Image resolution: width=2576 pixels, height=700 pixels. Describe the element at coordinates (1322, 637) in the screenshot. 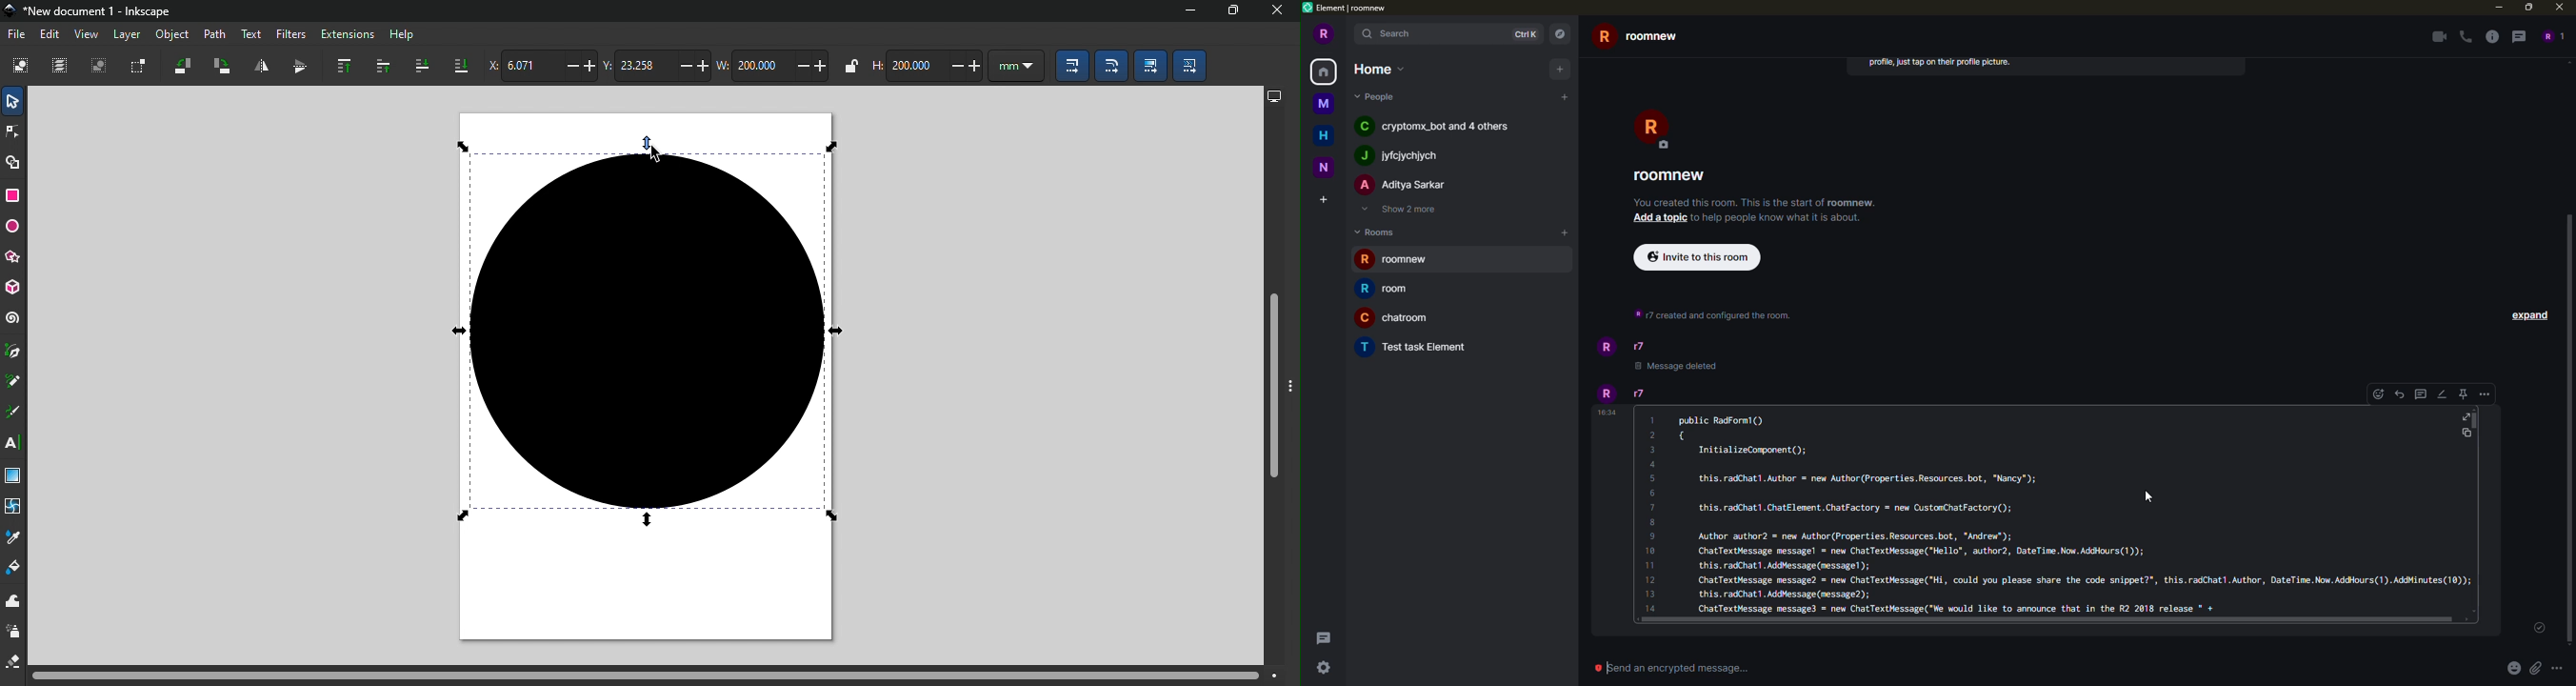

I see `threads` at that location.